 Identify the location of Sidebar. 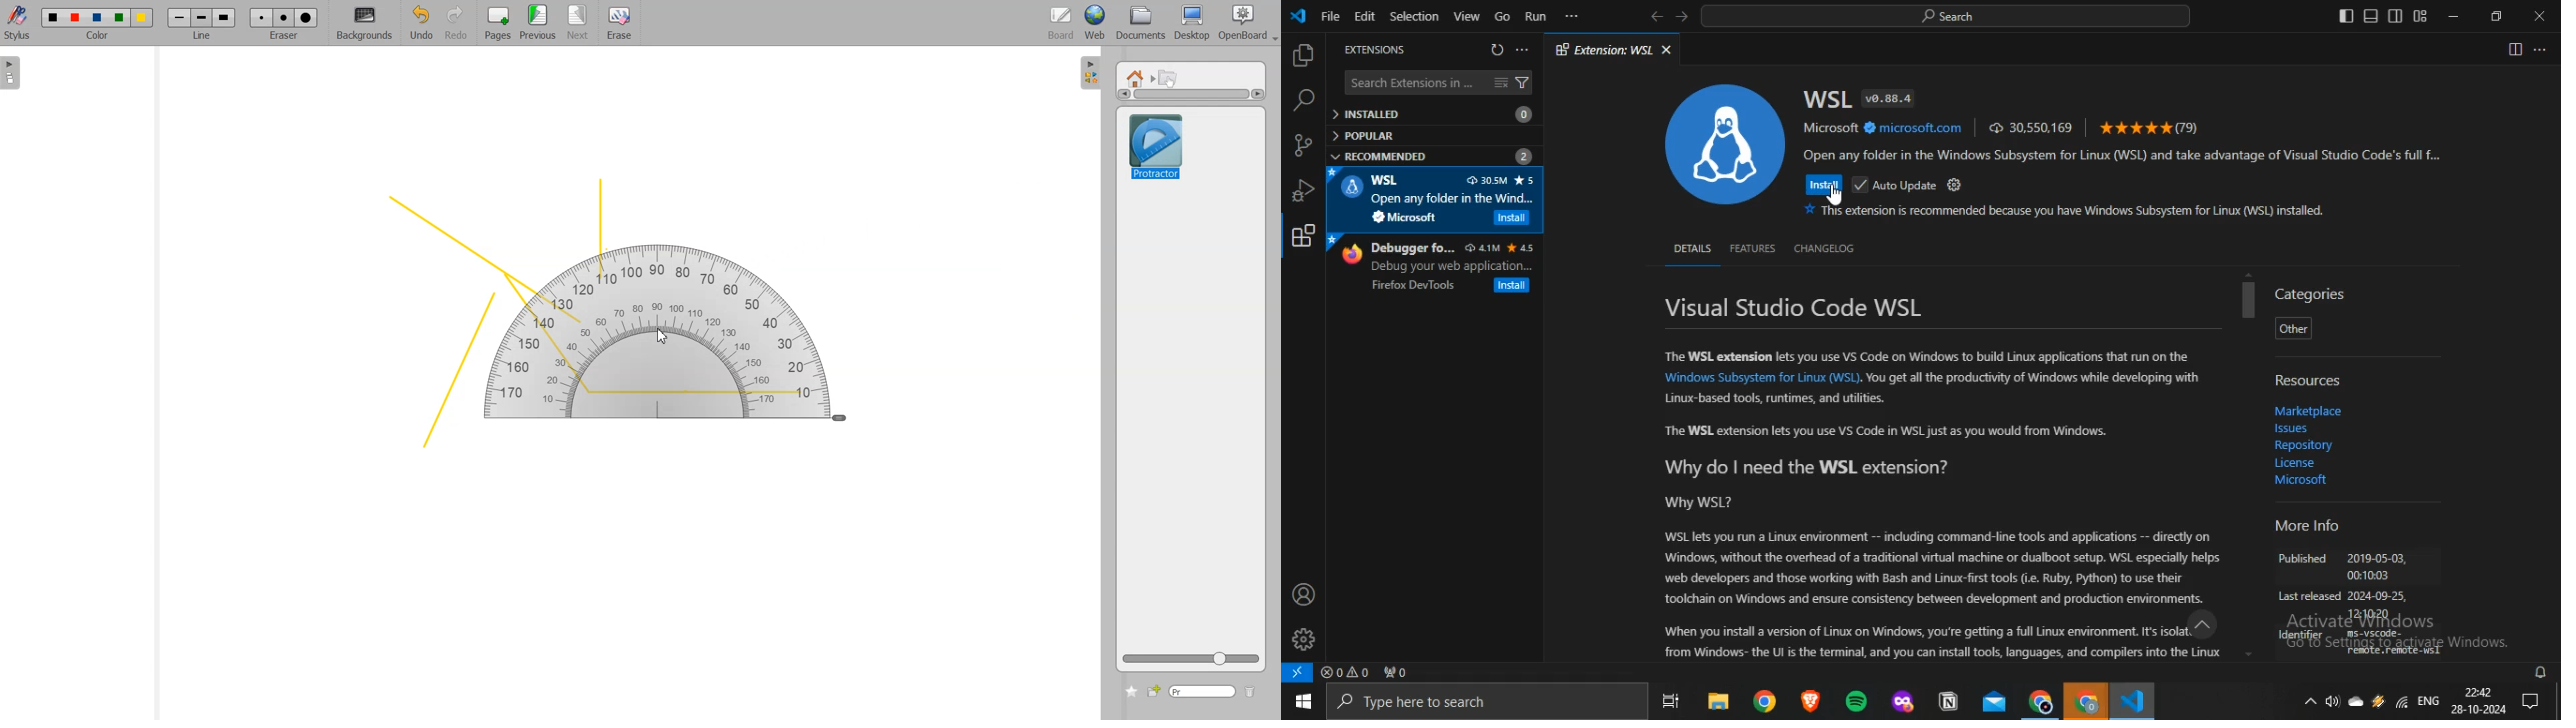
(15, 73).